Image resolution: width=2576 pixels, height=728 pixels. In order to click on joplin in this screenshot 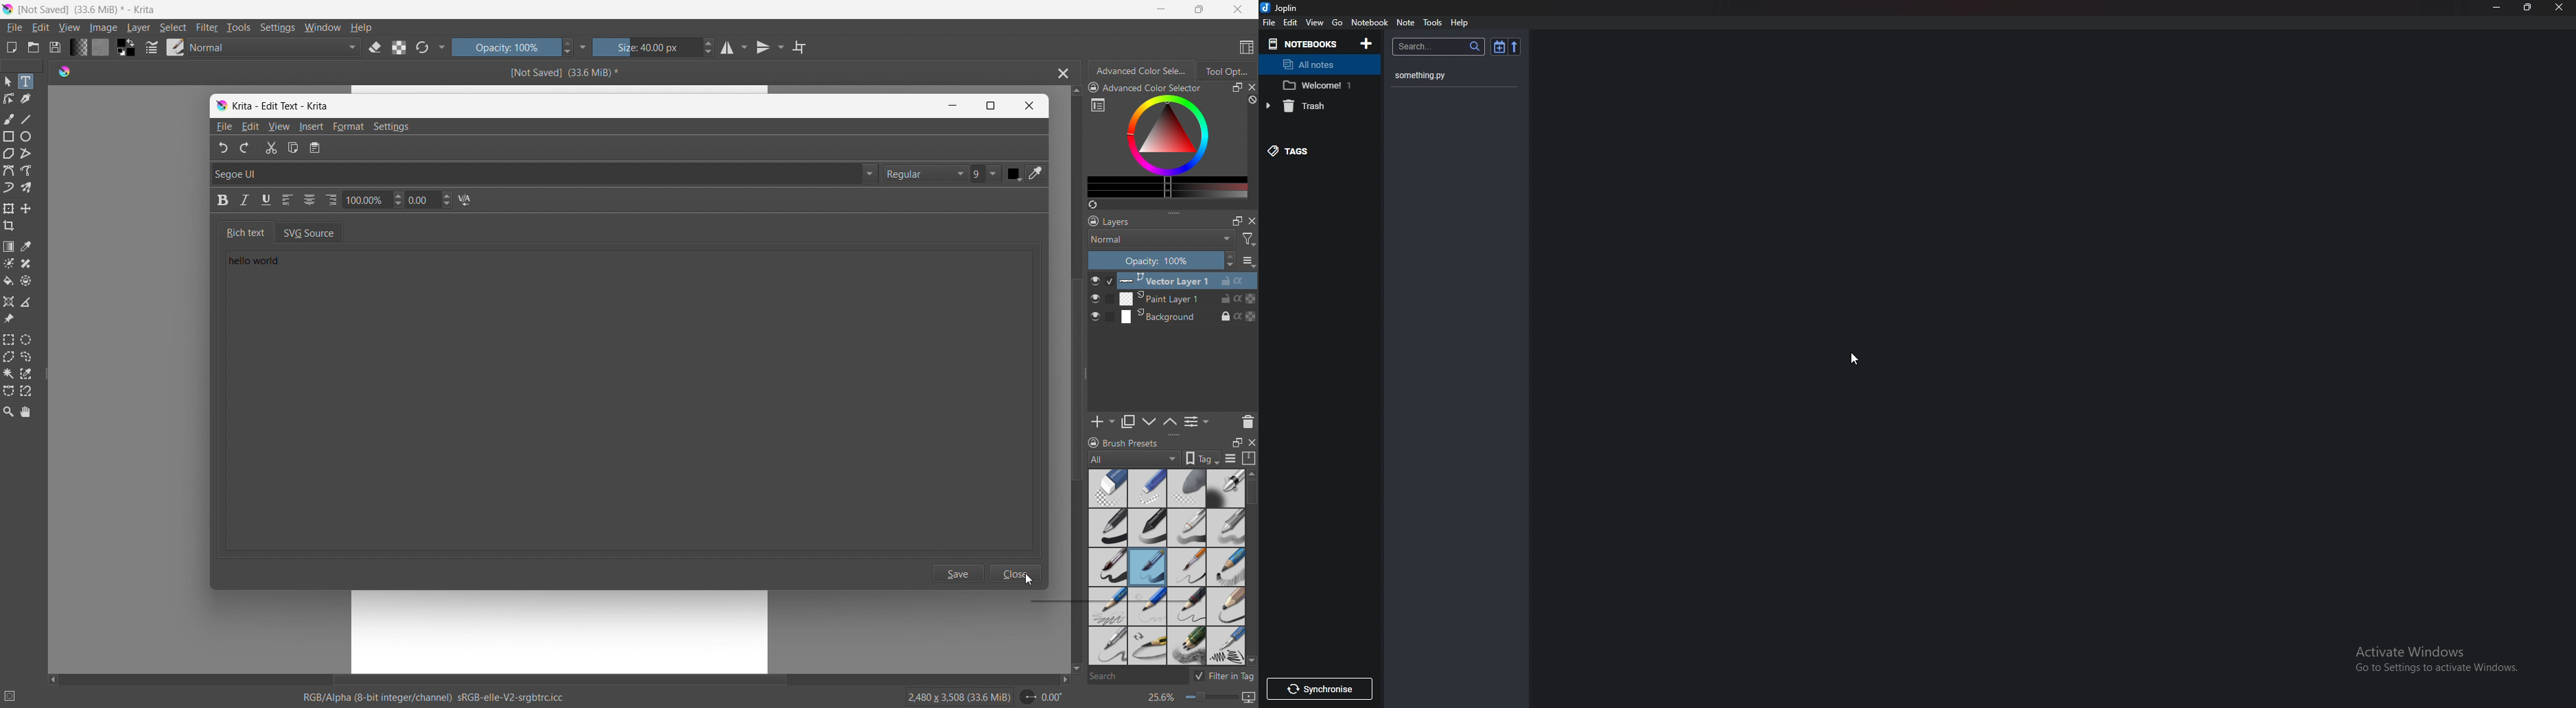, I will do `click(1283, 8)`.